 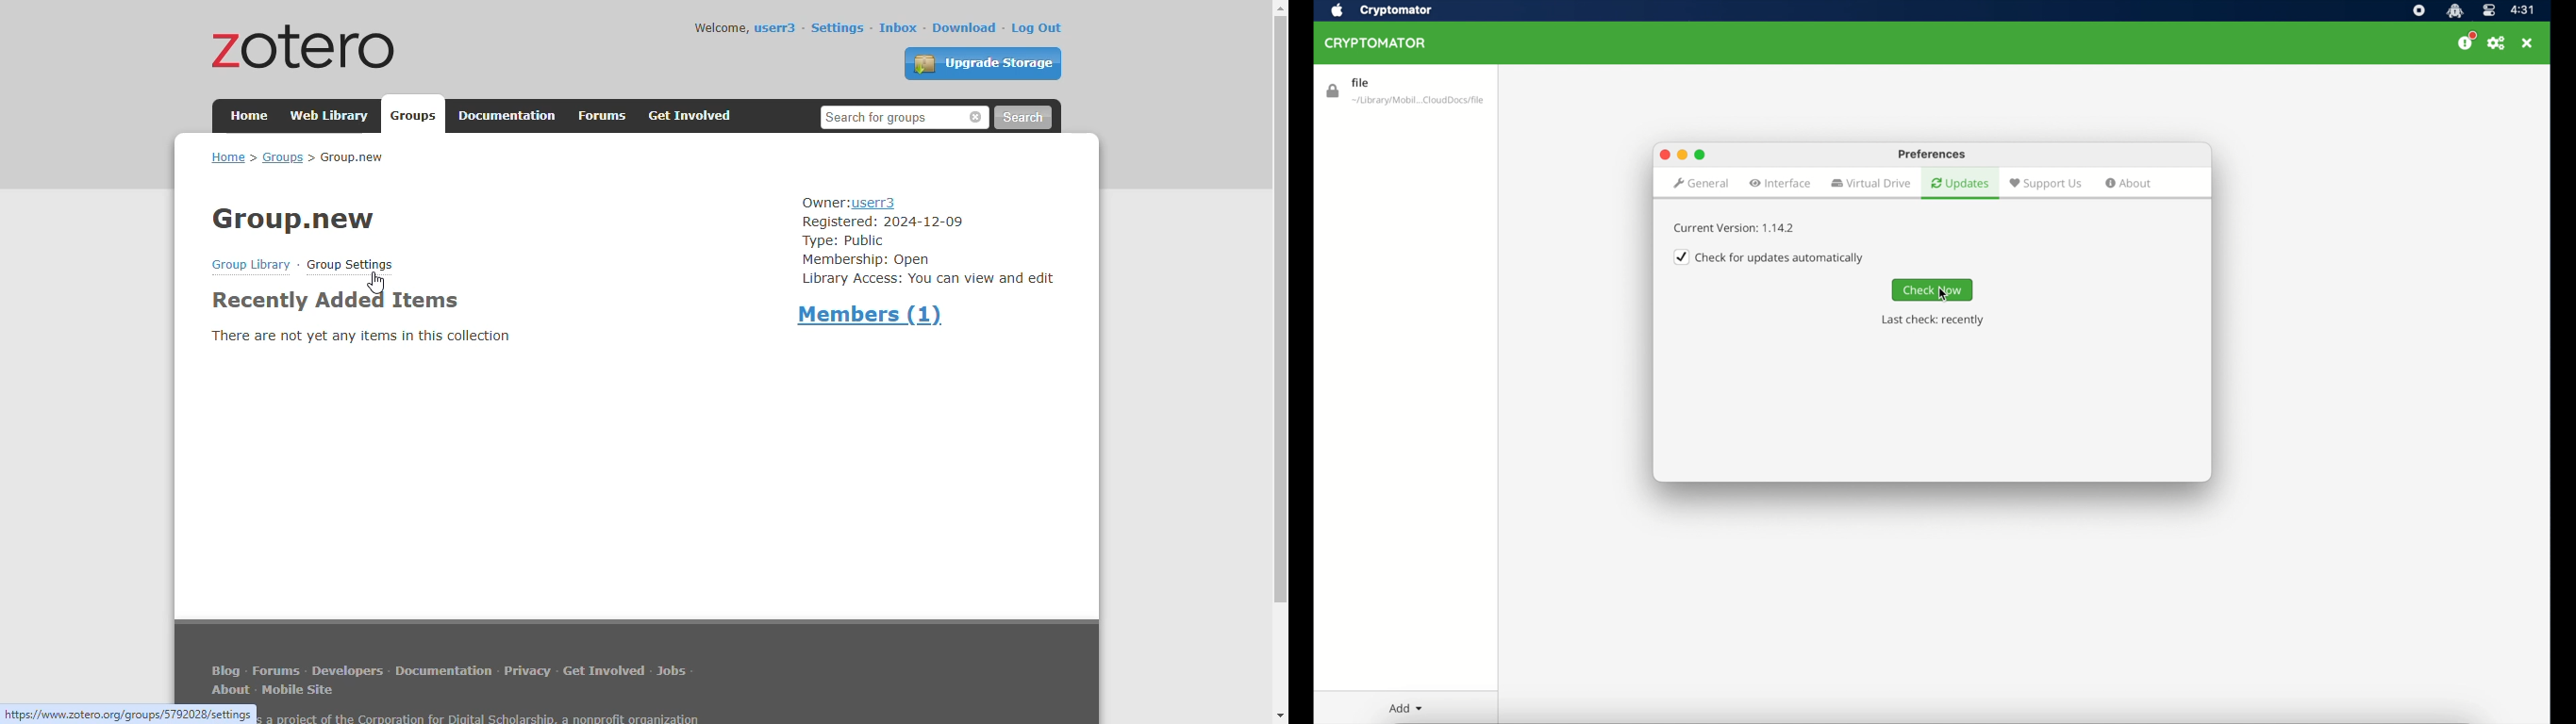 I want to click on groups, so click(x=415, y=116).